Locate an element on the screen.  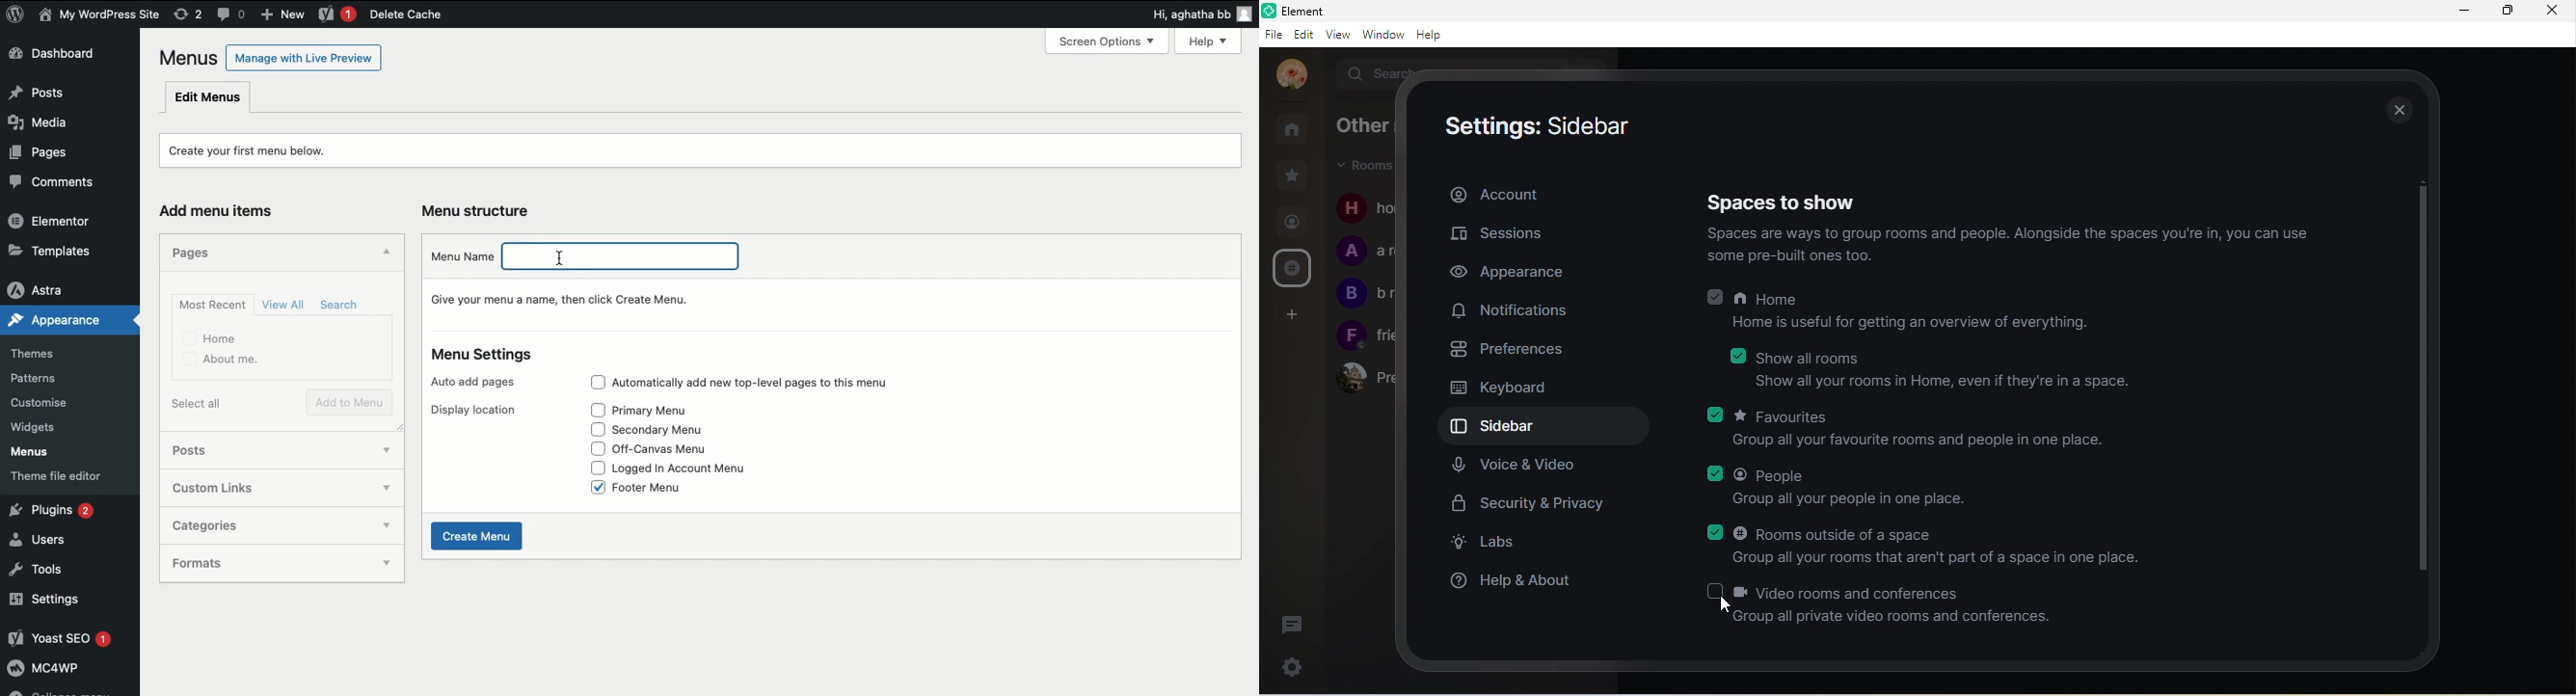
video rooms and conferences is located at coordinates (1883, 603).